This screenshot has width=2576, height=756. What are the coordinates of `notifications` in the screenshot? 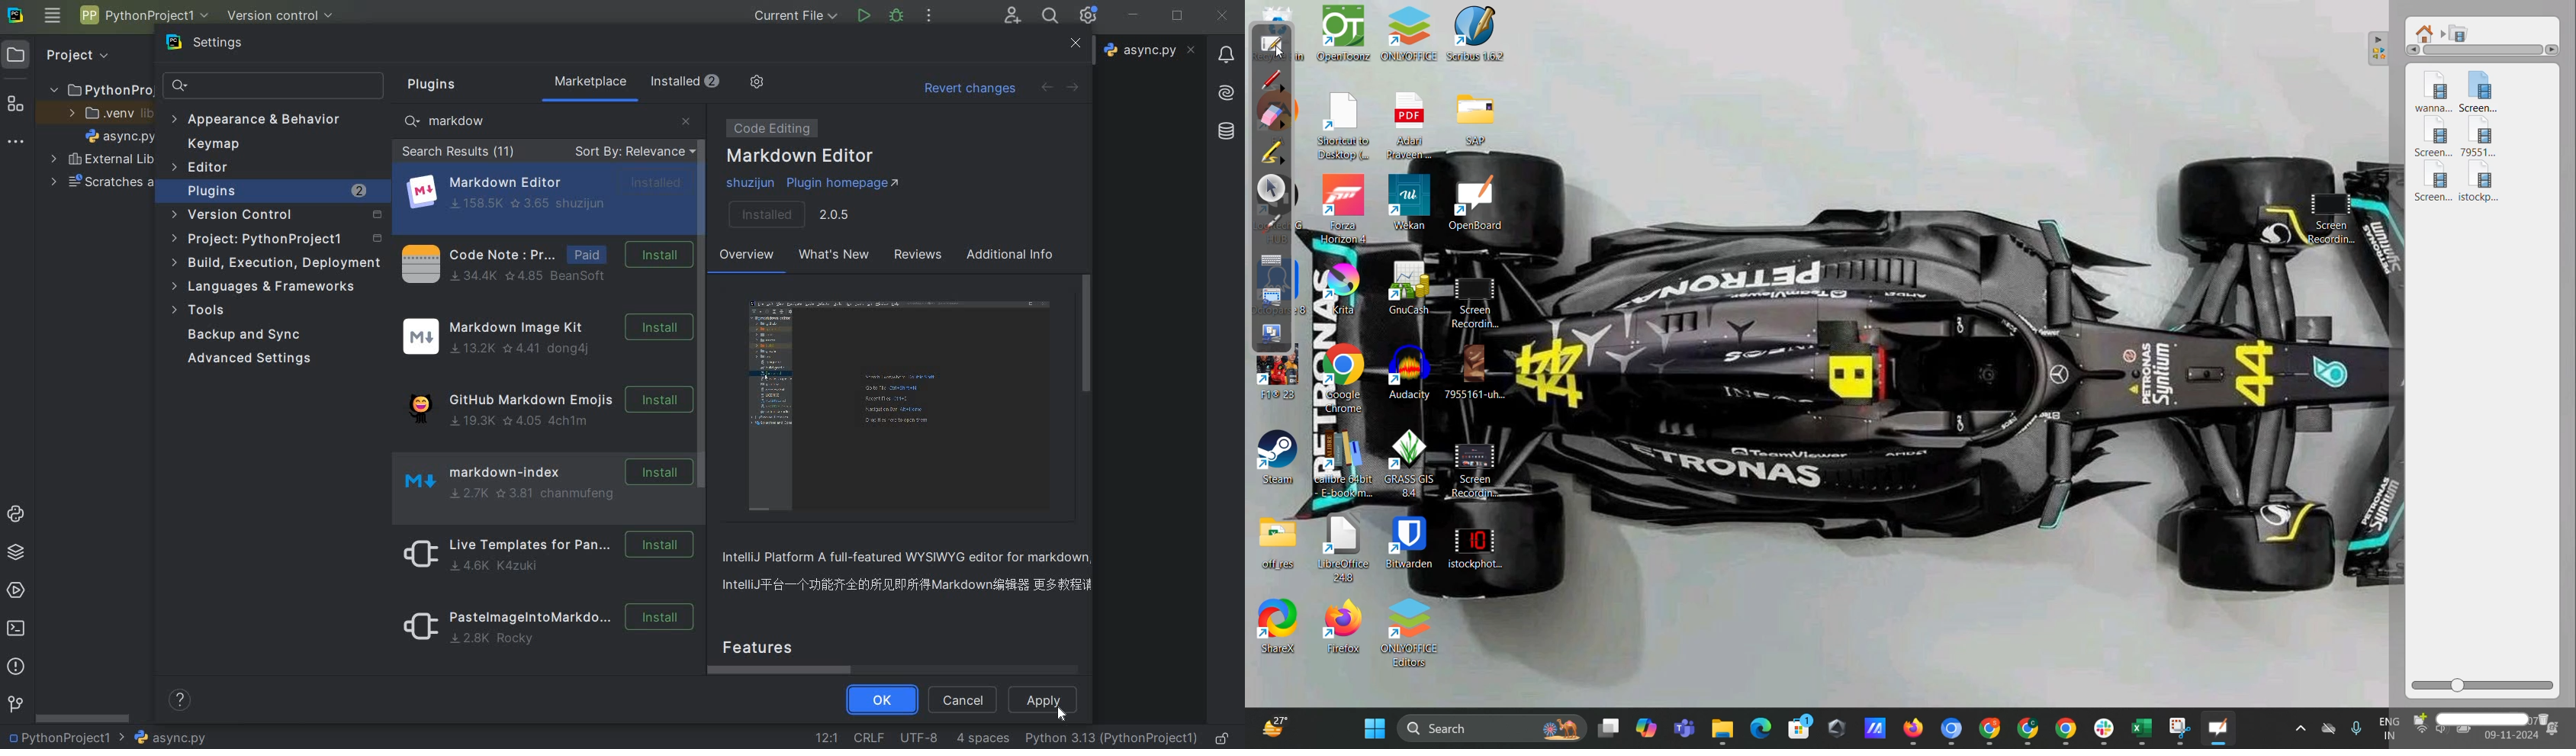 It's located at (1227, 56).